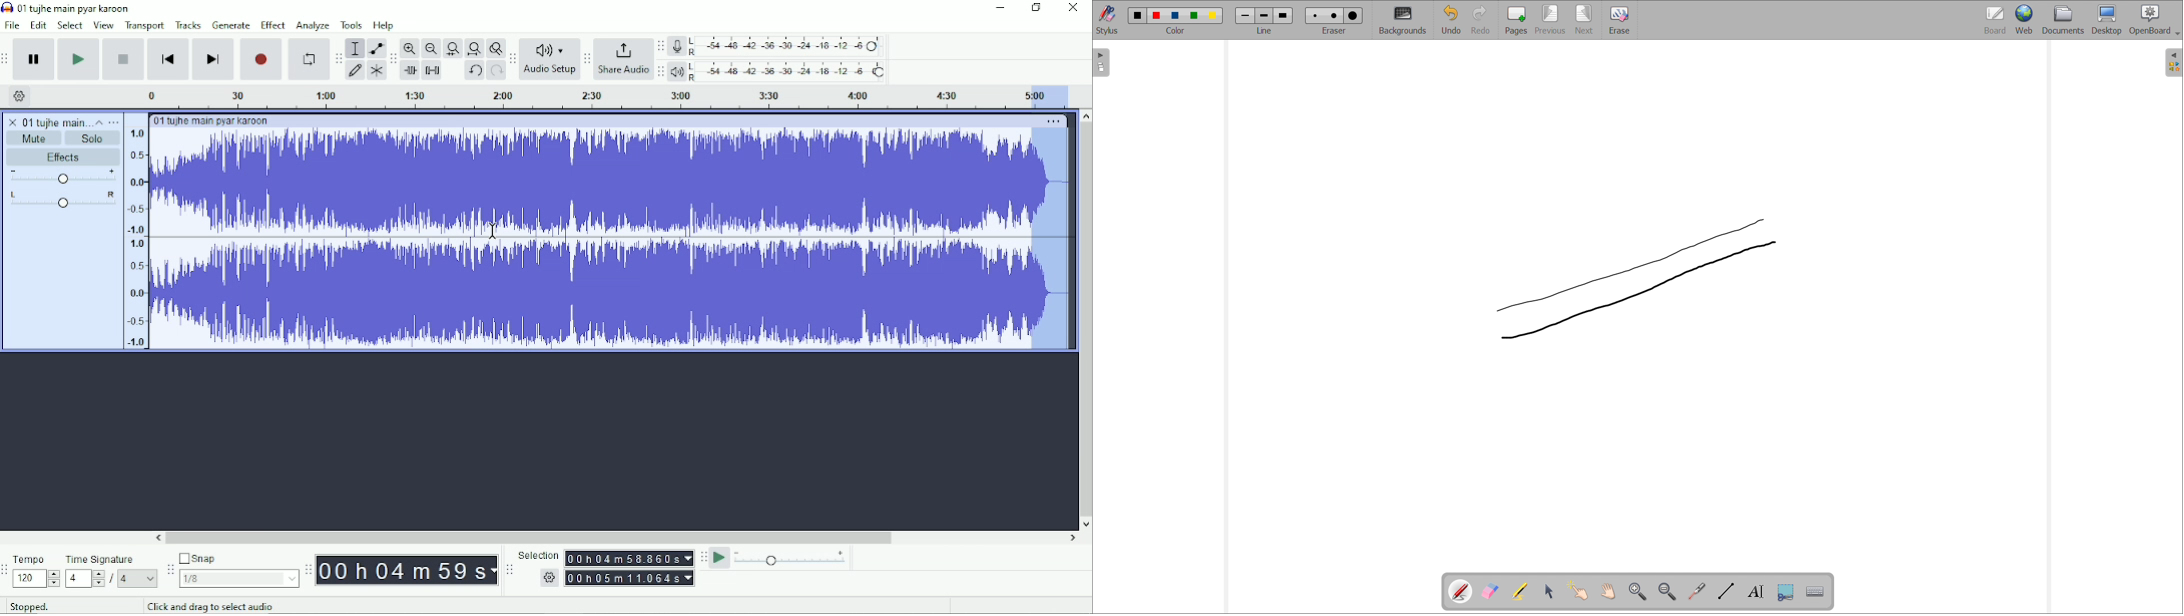 This screenshot has height=616, width=2184. What do you see at coordinates (475, 70) in the screenshot?
I see `Undo` at bounding box center [475, 70].